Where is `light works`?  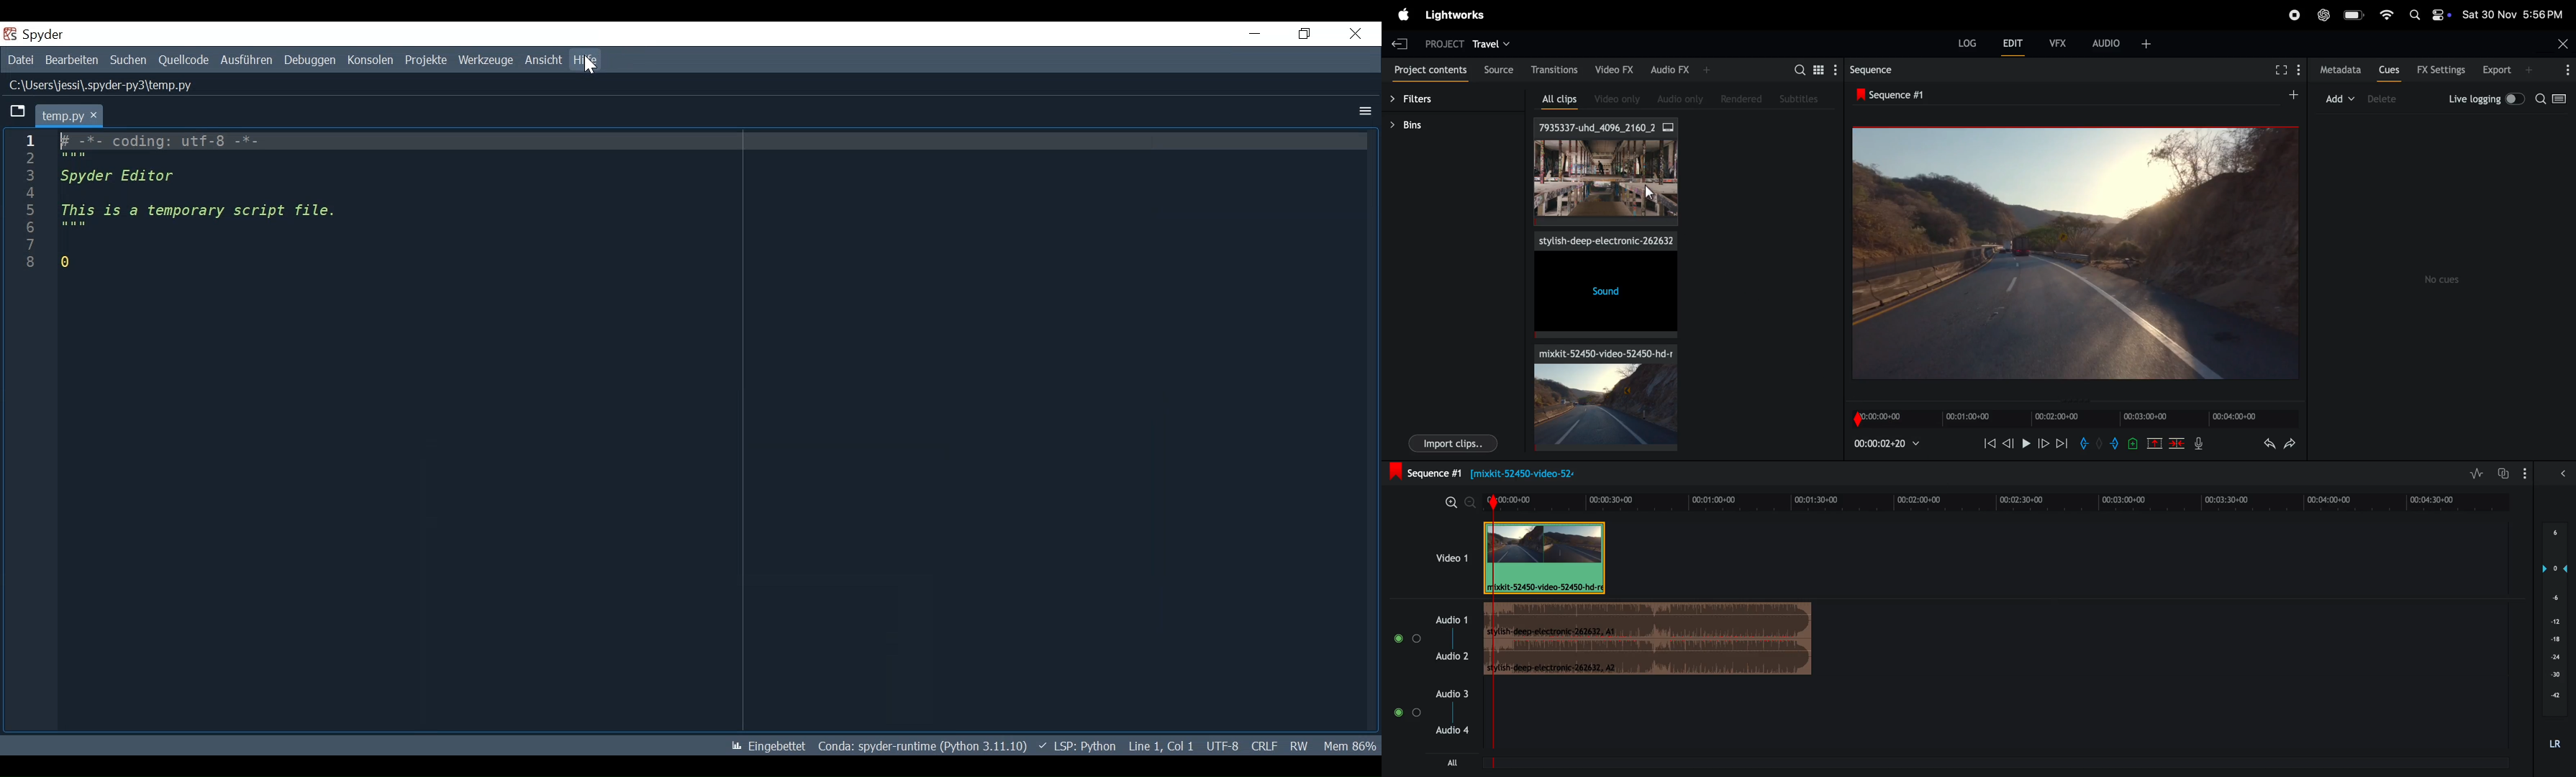 light works is located at coordinates (1458, 15).